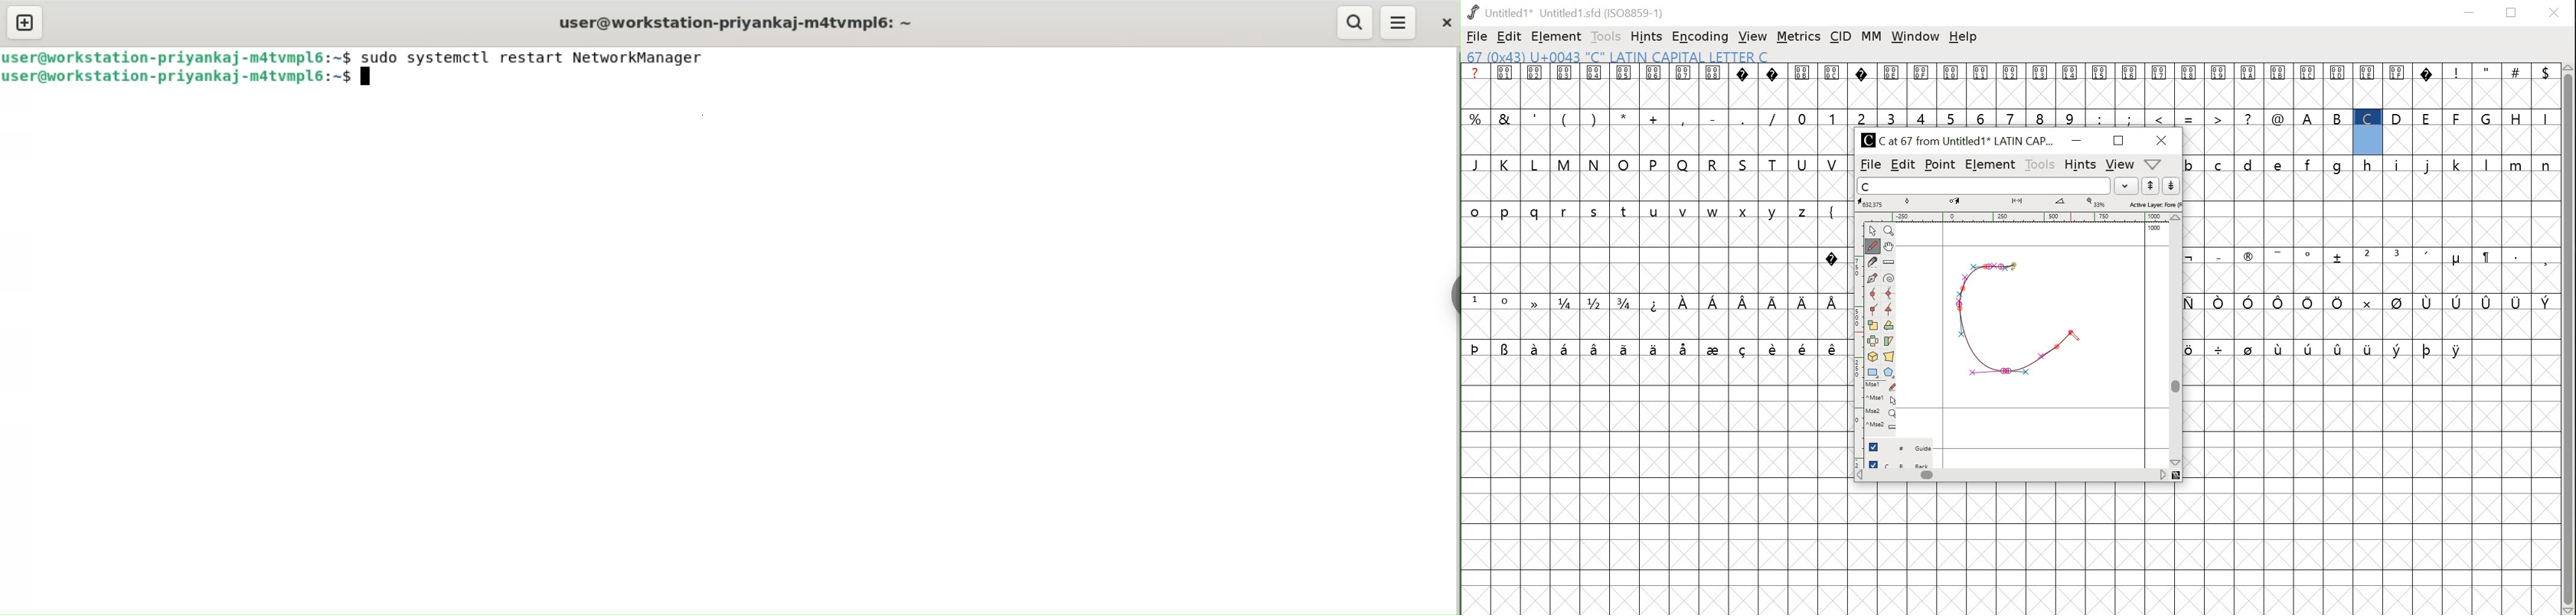 Image resolution: width=2576 pixels, height=616 pixels. I want to click on glyphs, so click(2369, 233).